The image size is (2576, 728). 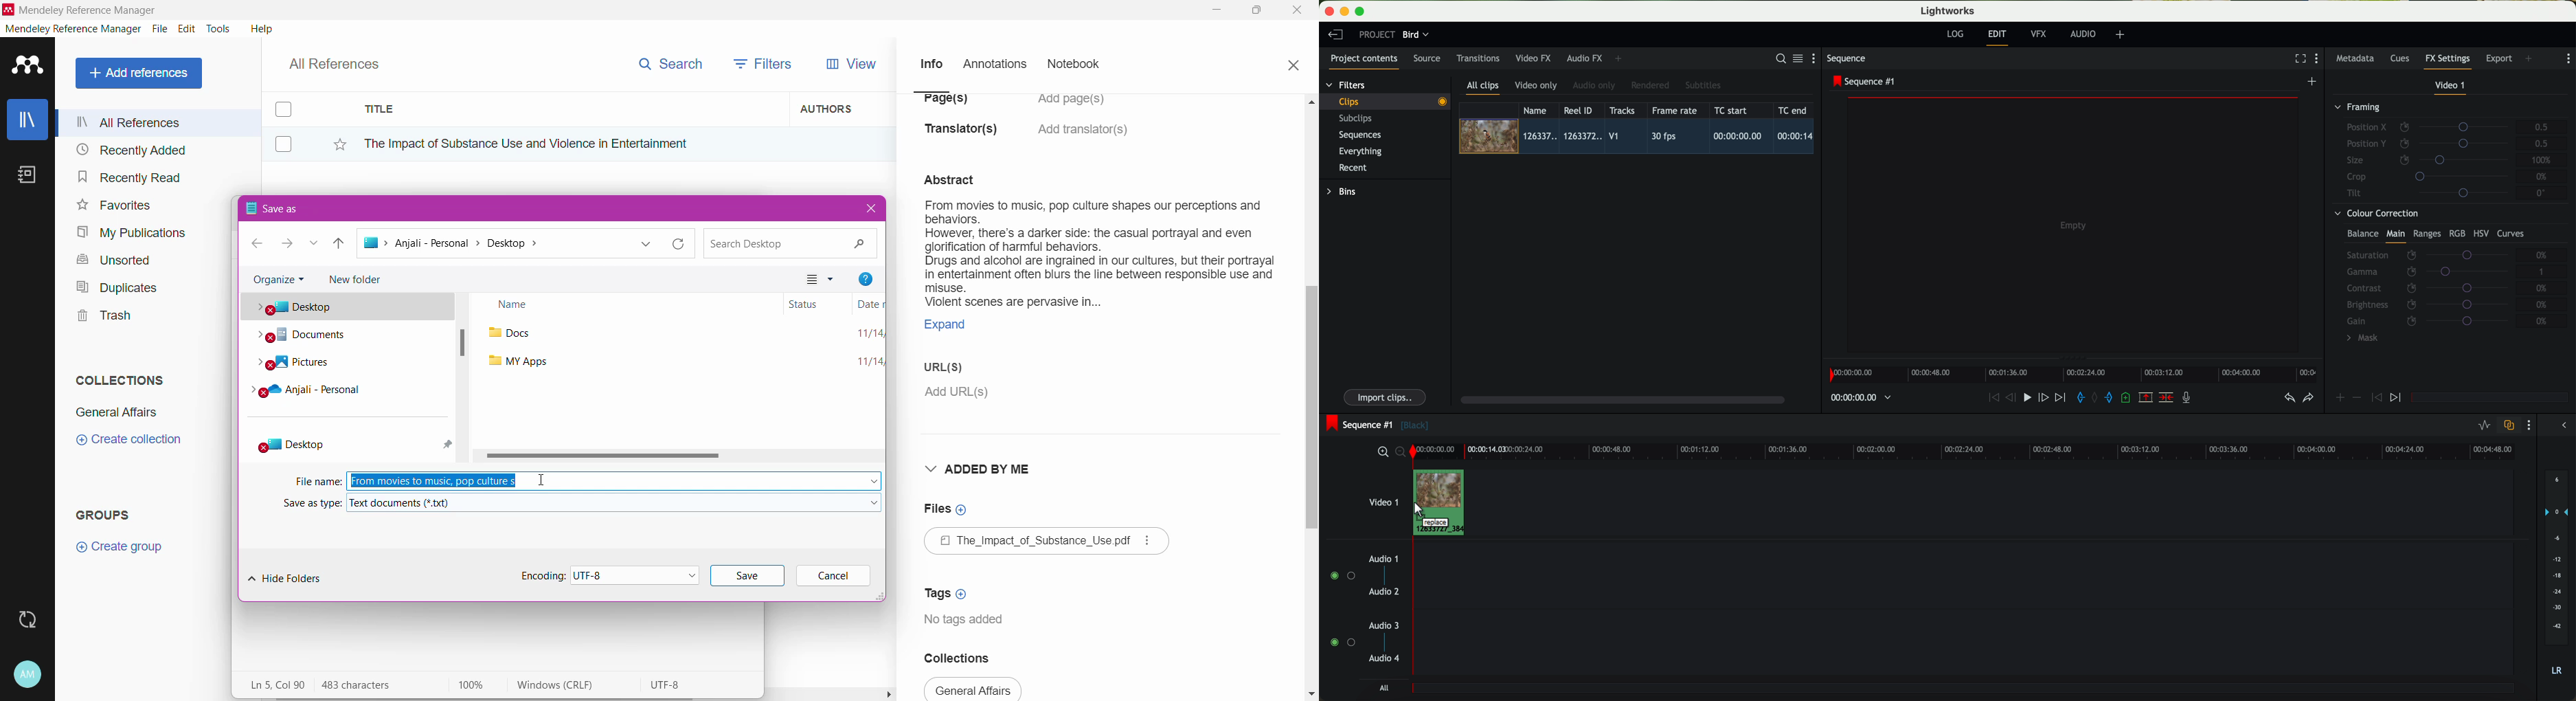 What do you see at coordinates (1379, 625) in the screenshot?
I see `audio 3` at bounding box center [1379, 625].